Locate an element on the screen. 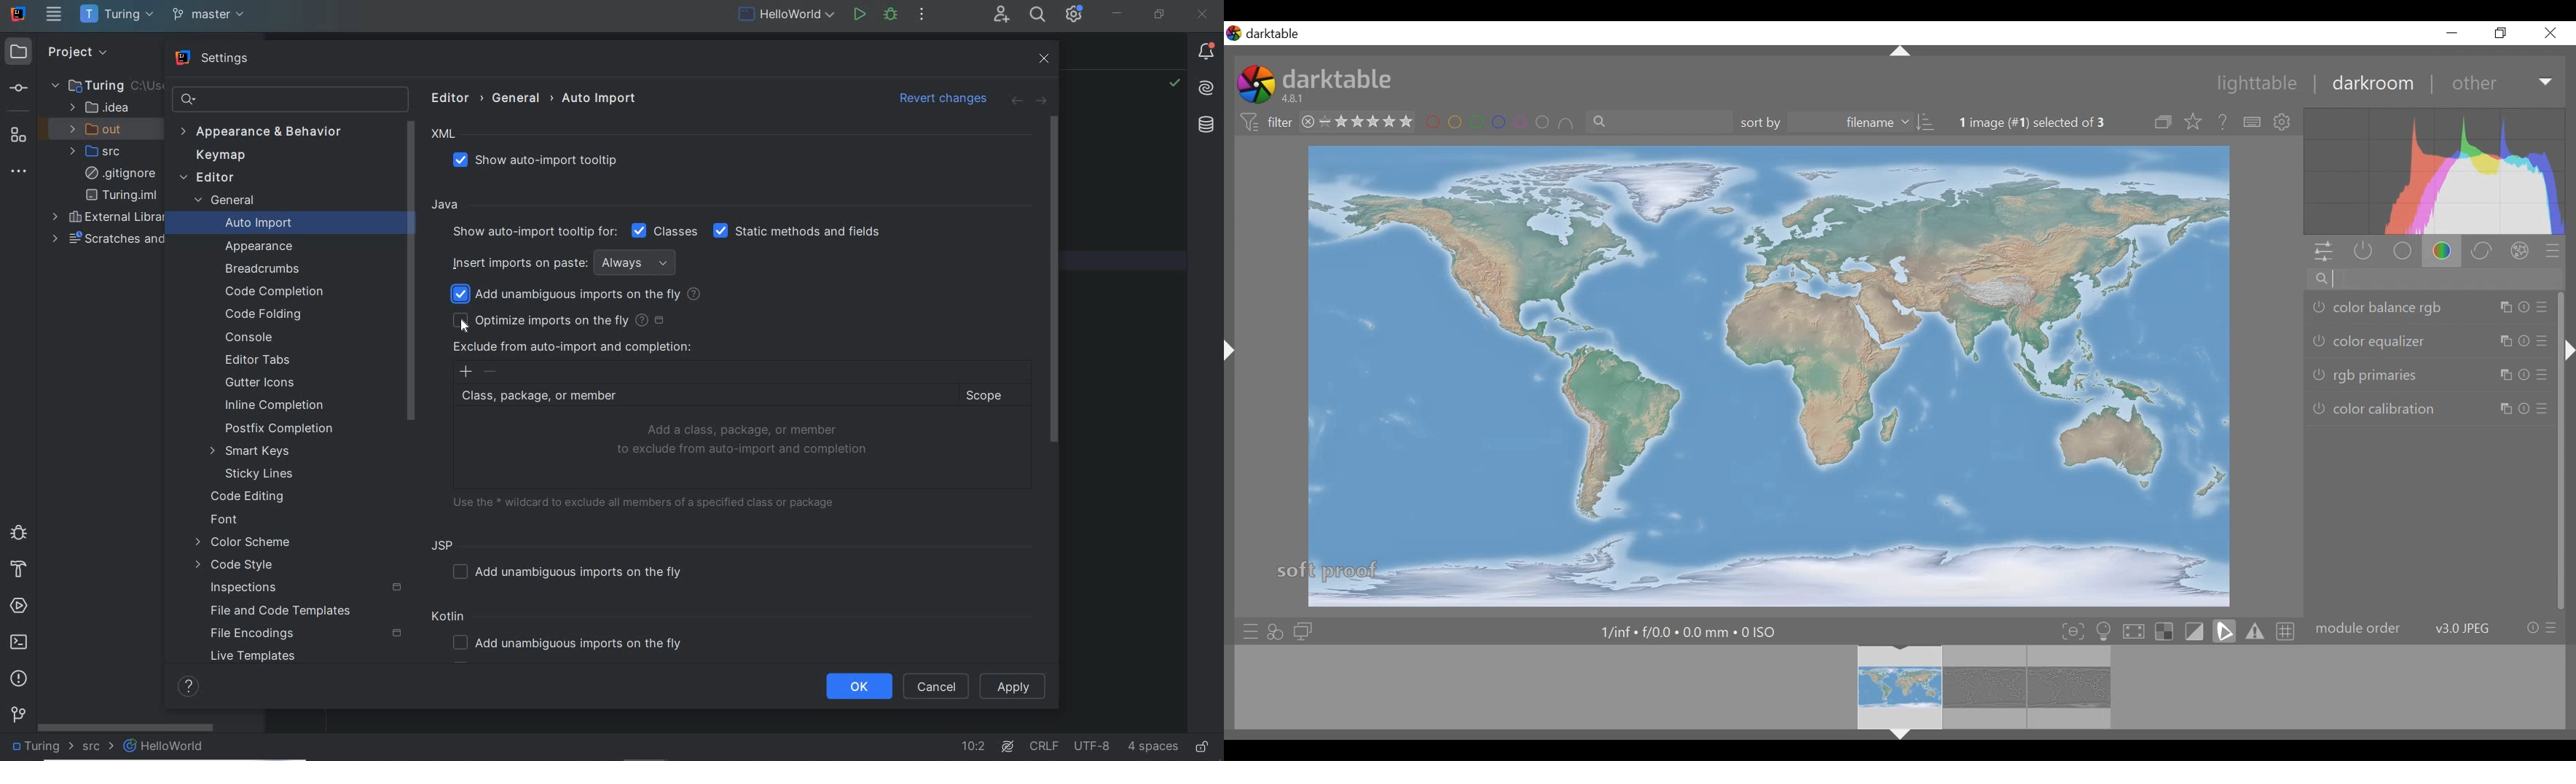 Image resolution: width=2576 pixels, height=784 pixels. XML is located at coordinates (444, 134).